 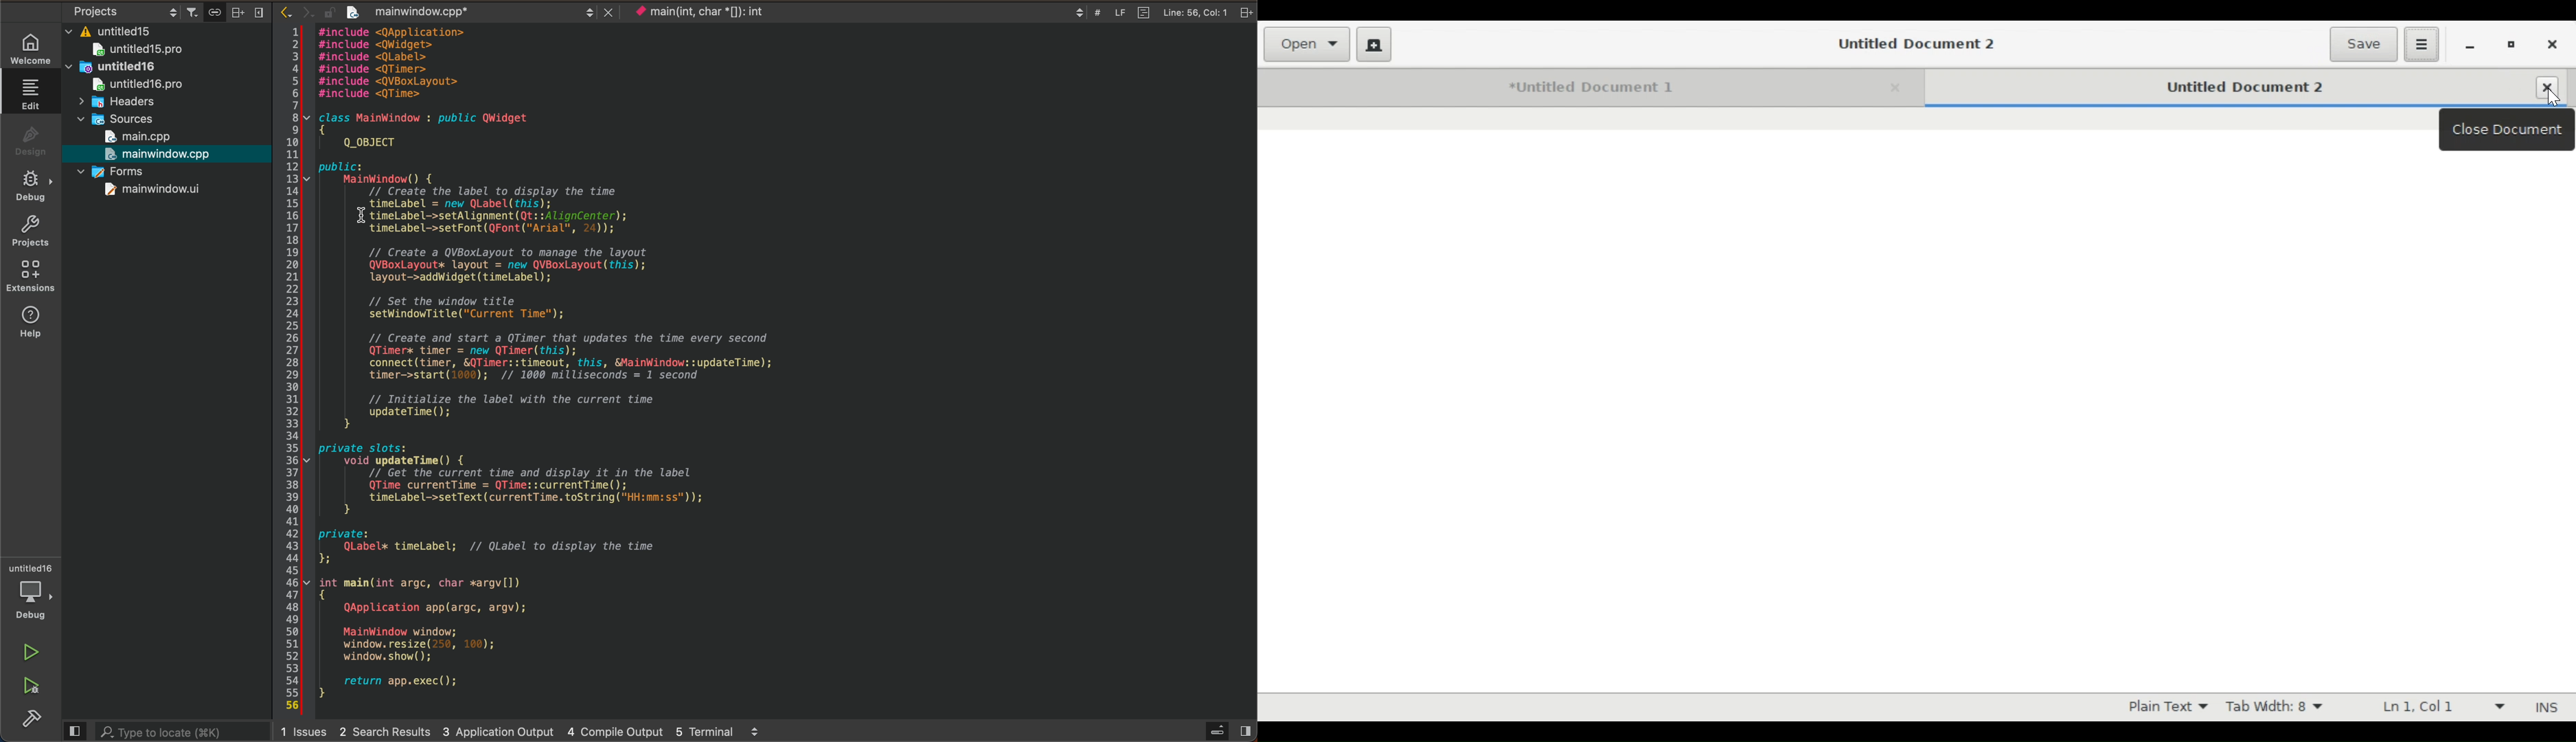 What do you see at coordinates (34, 688) in the screenshot?
I see `run and debug` at bounding box center [34, 688].